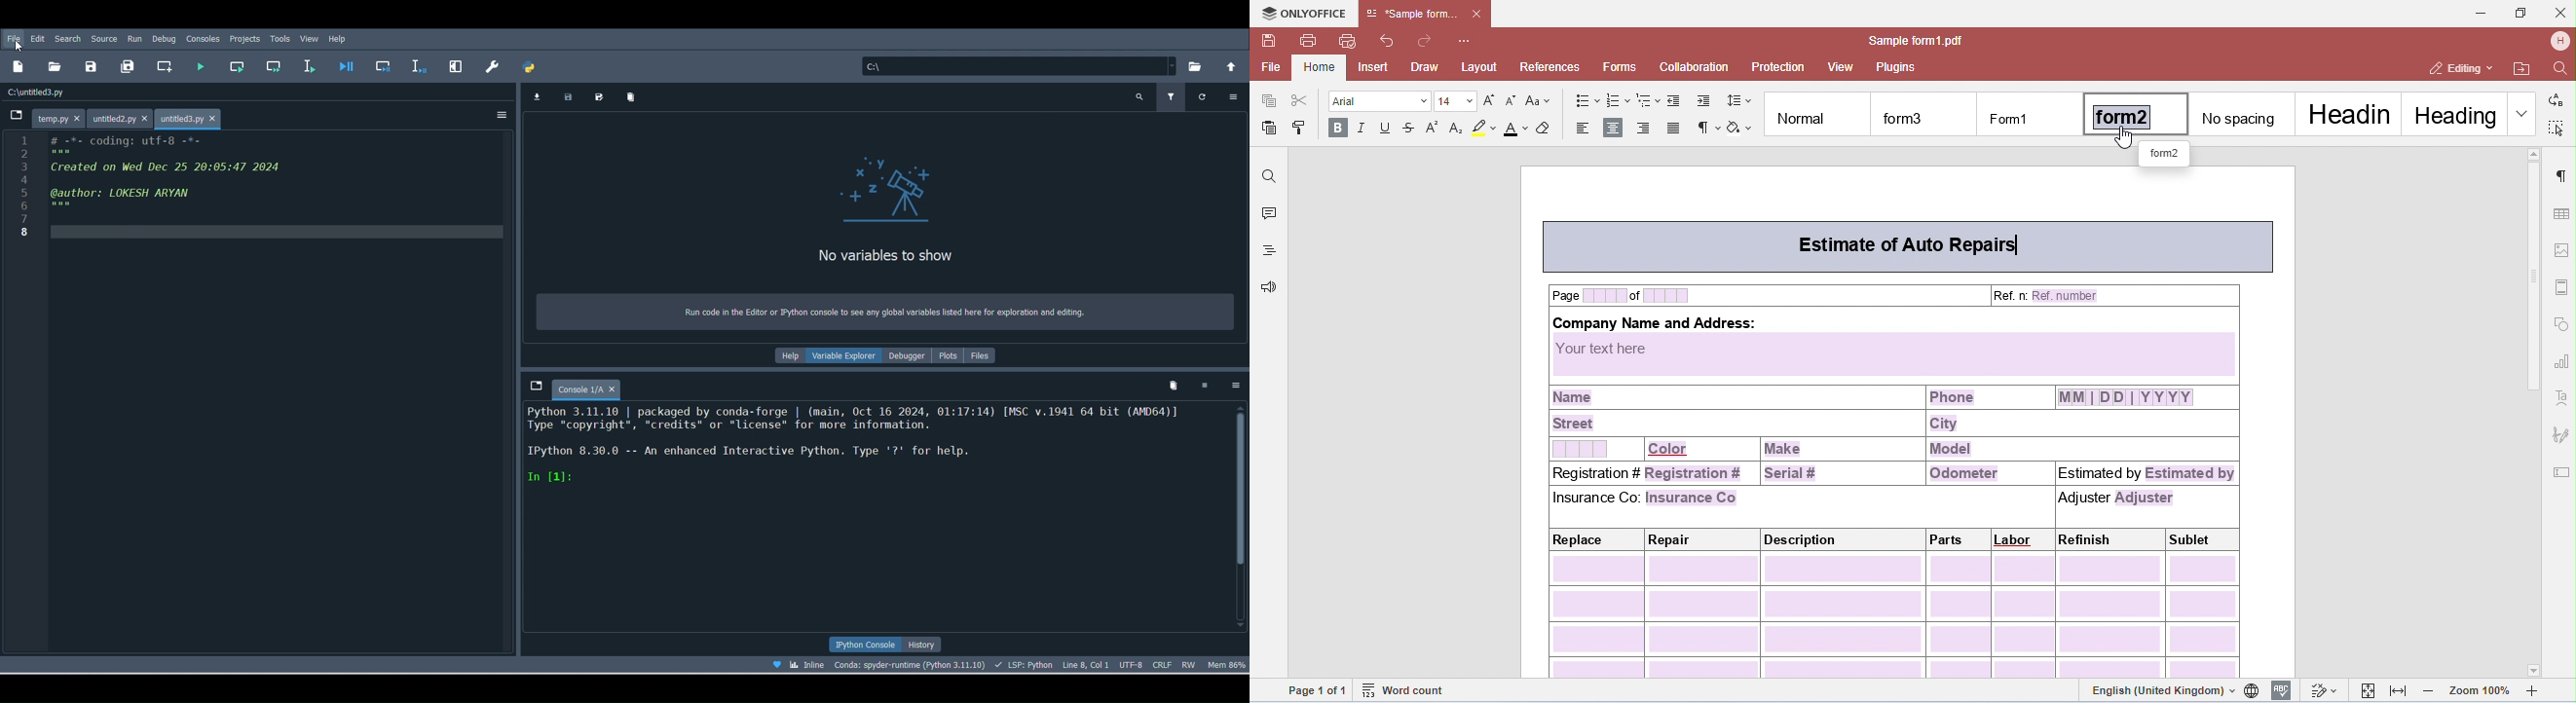 This screenshot has height=728, width=2576. Describe the element at coordinates (281, 37) in the screenshot. I see `Tools` at that location.